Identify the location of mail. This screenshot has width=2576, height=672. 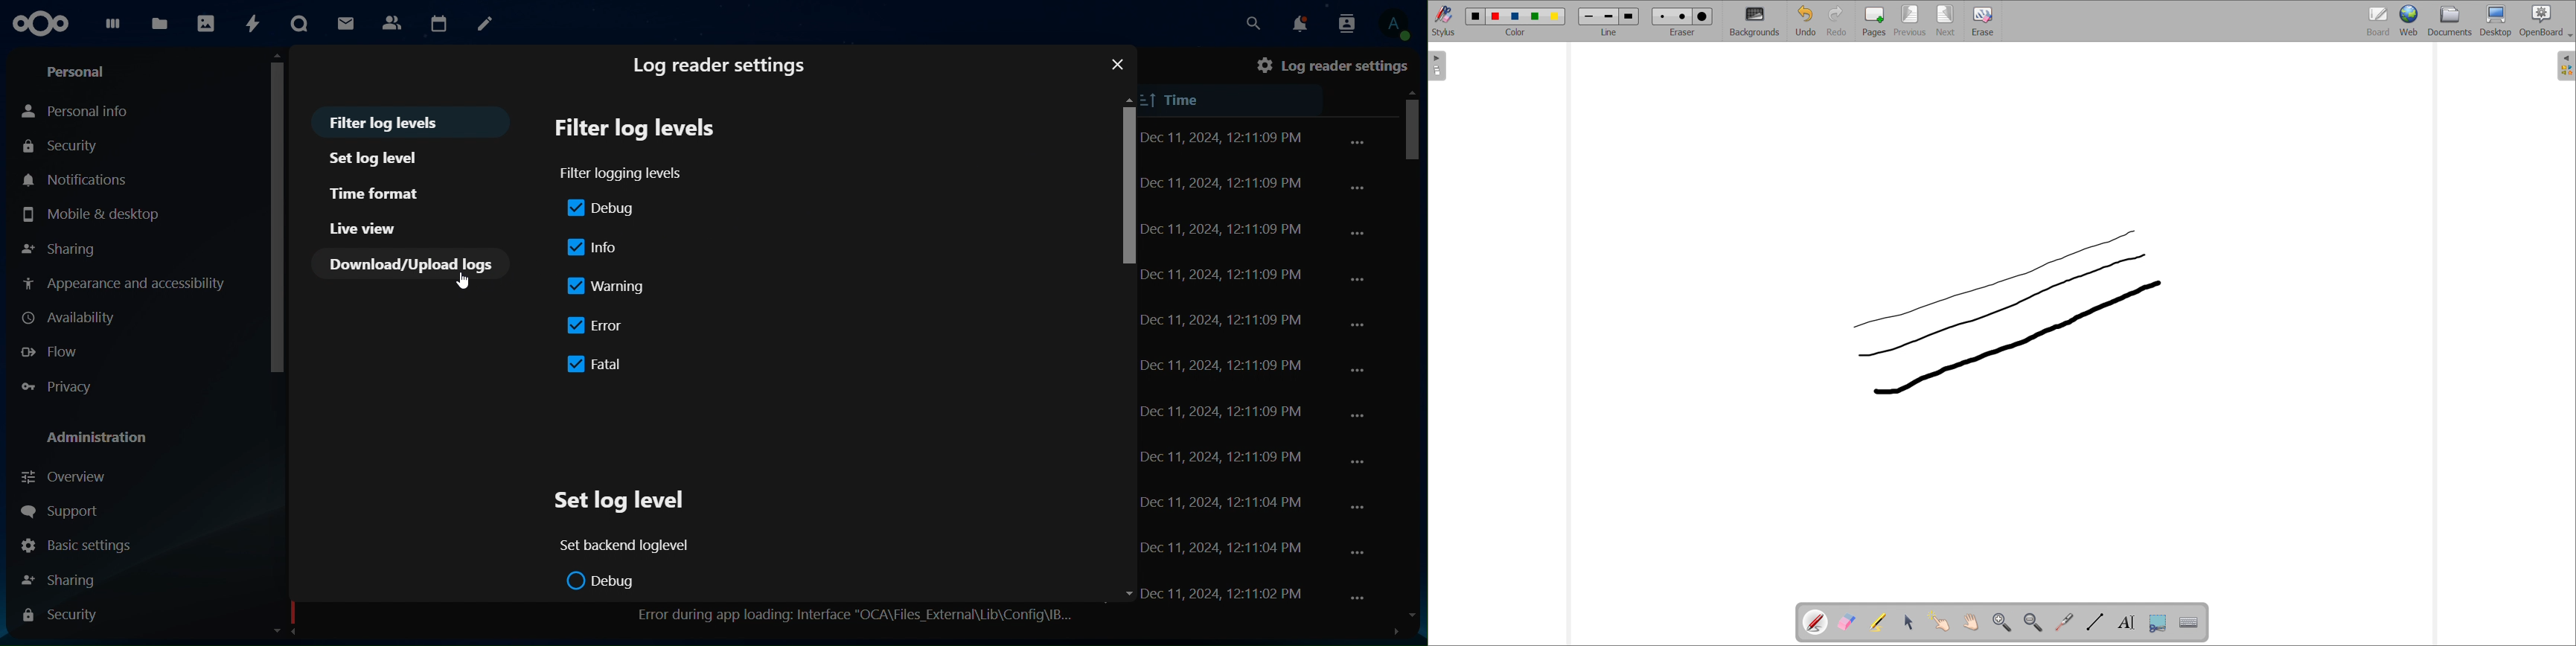
(345, 24).